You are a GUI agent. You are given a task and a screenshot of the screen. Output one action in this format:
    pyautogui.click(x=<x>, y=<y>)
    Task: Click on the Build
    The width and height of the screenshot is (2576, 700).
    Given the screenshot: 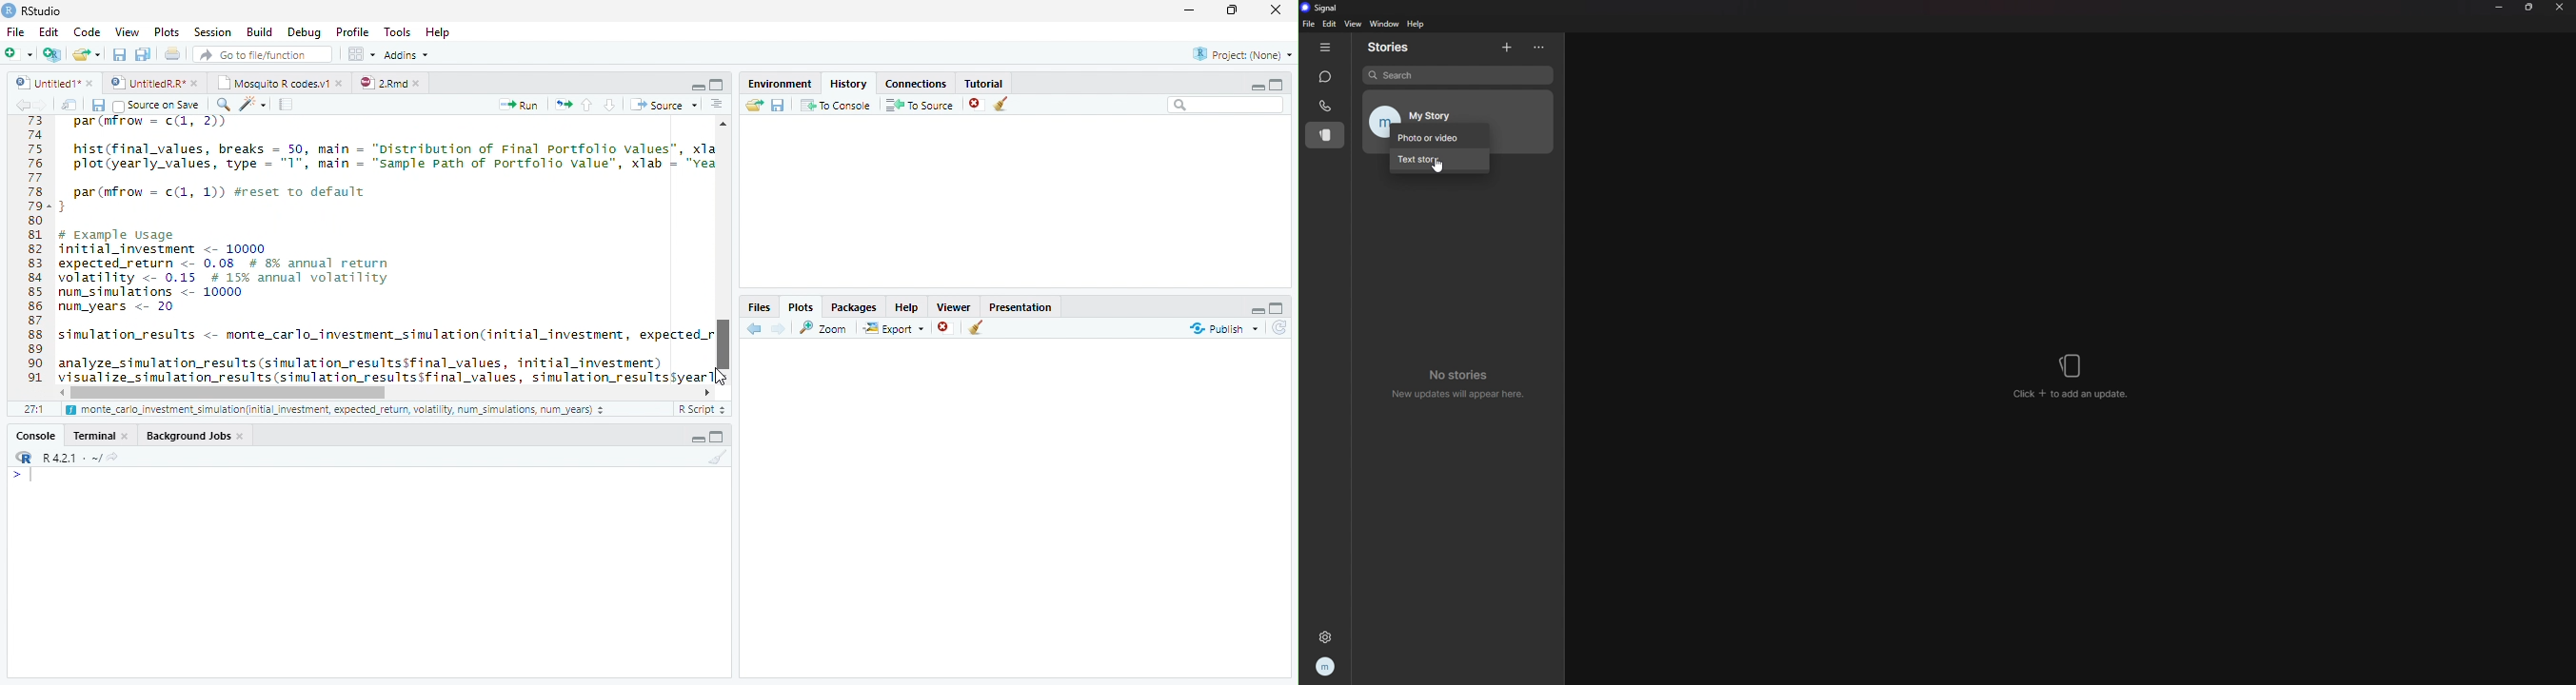 What is the action you would take?
    pyautogui.click(x=260, y=32)
    